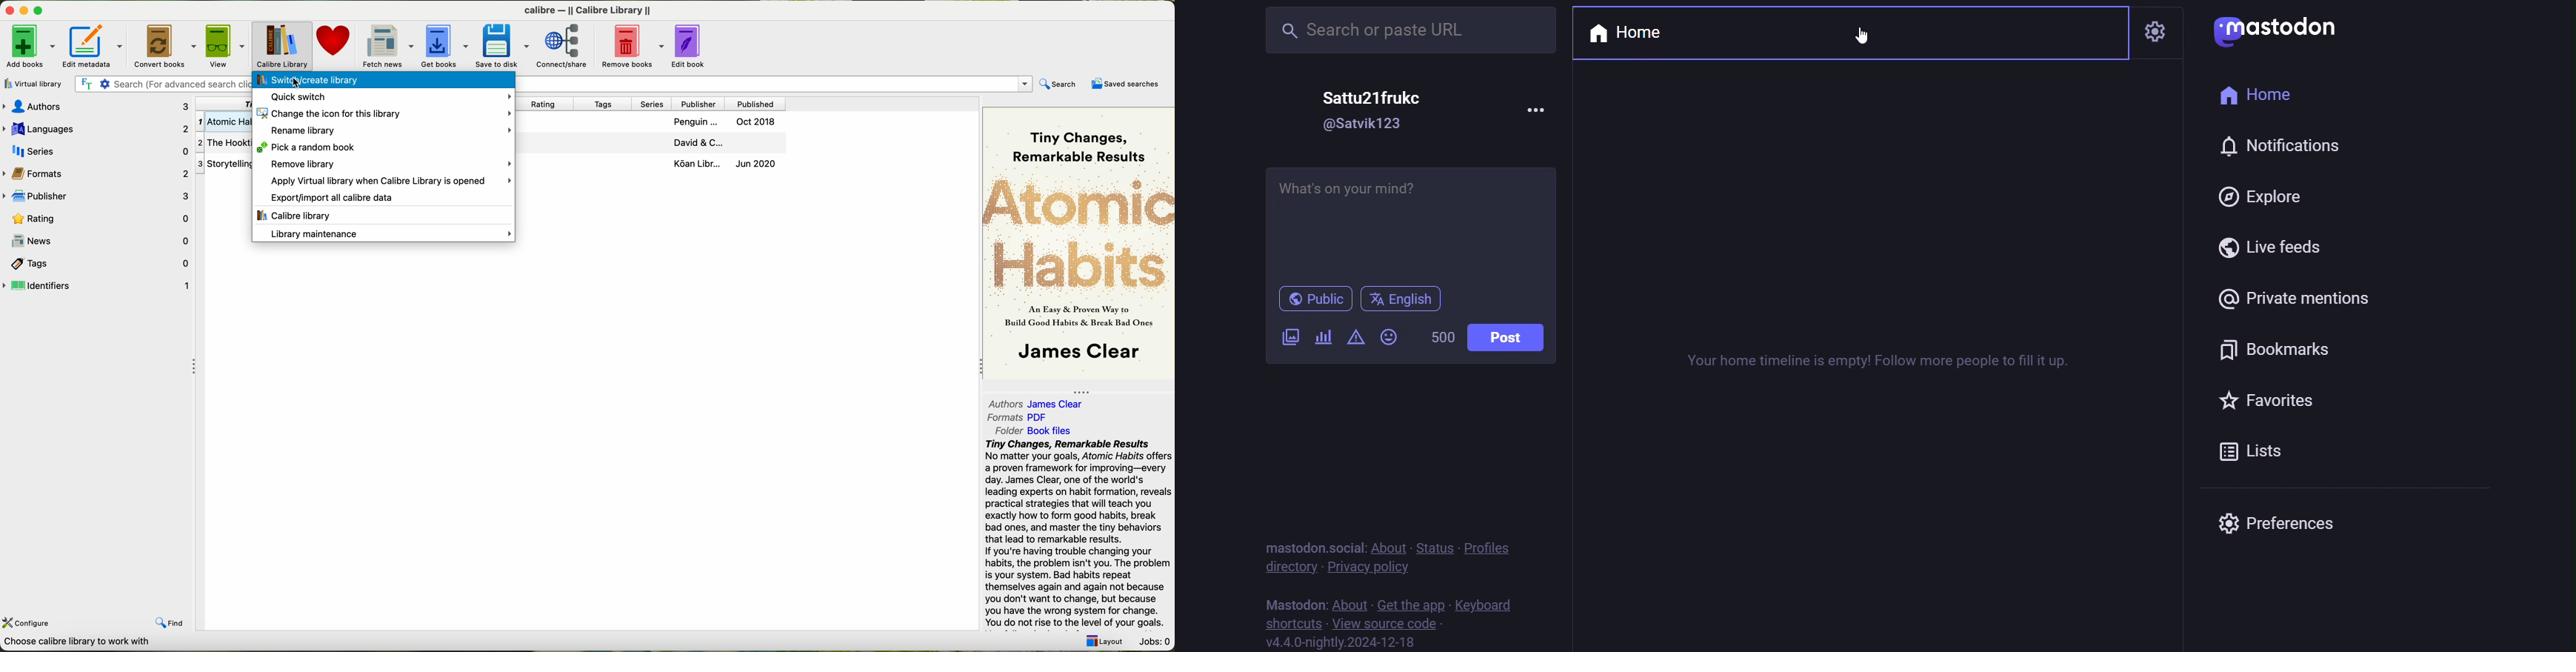 Image resolution: width=2576 pixels, height=672 pixels. What do you see at coordinates (334, 46) in the screenshot?
I see `donate` at bounding box center [334, 46].